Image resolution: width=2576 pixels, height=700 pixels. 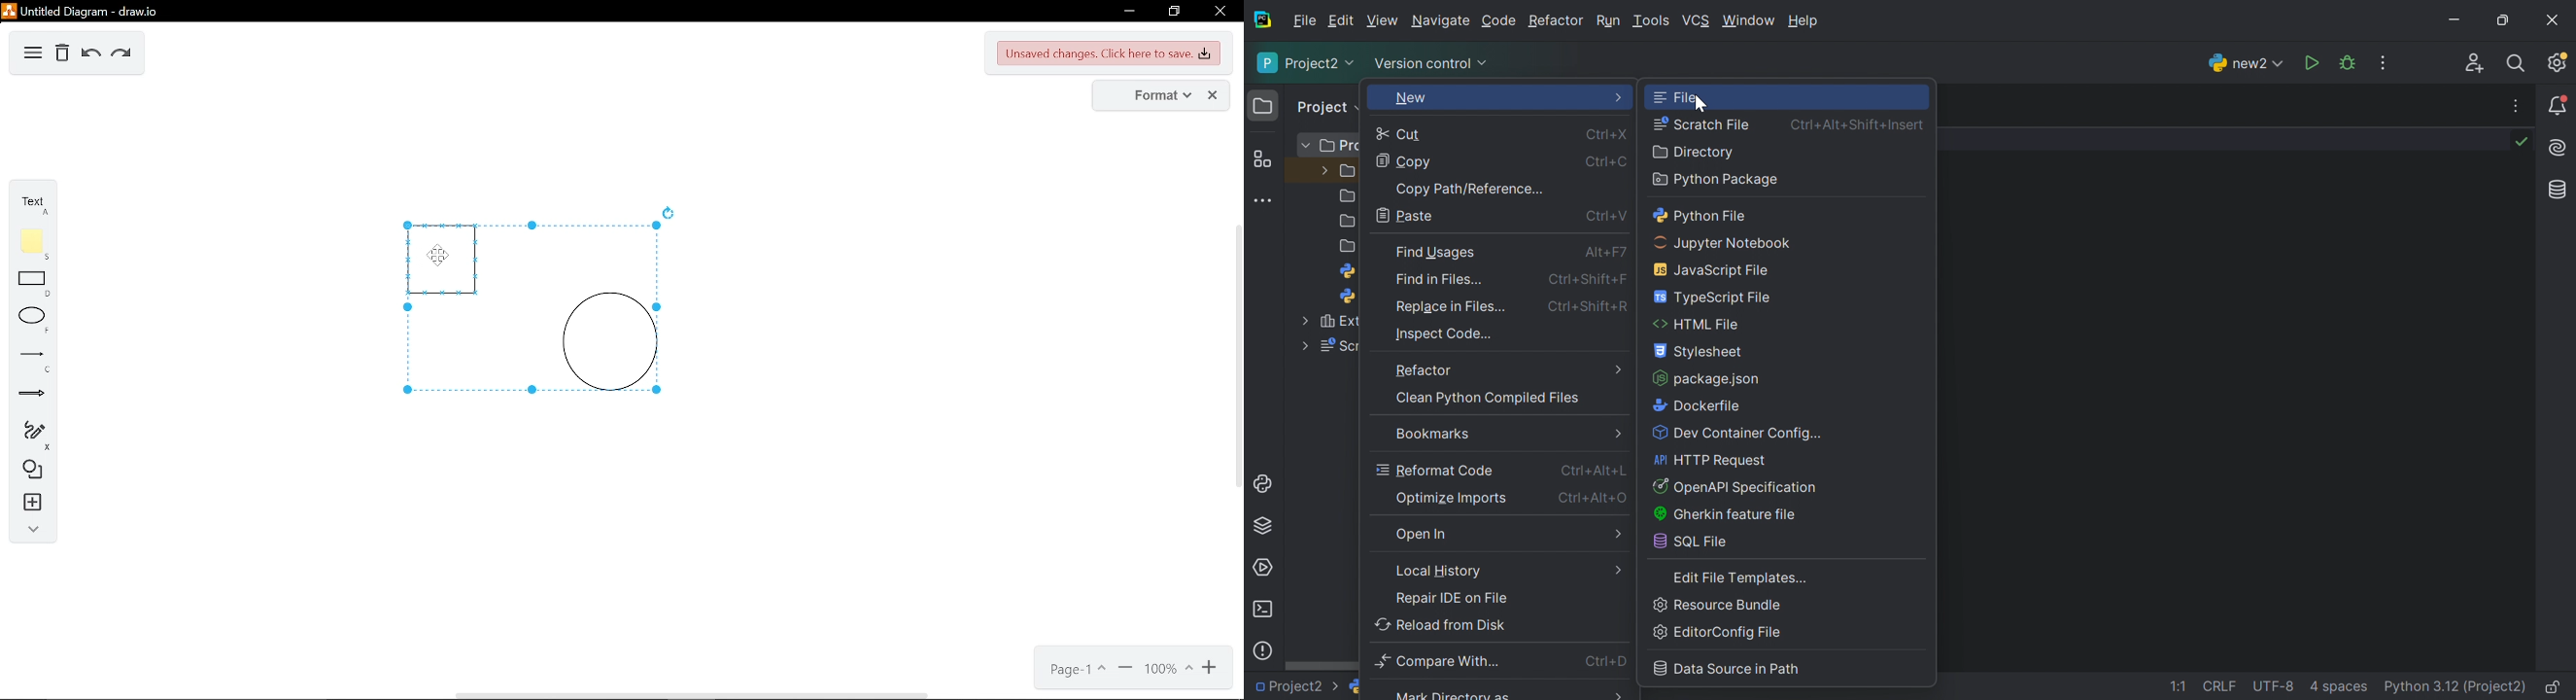 What do you see at coordinates (1806, 22) in the screenshot?
I see `Help` at bounding box center [1806, 22].